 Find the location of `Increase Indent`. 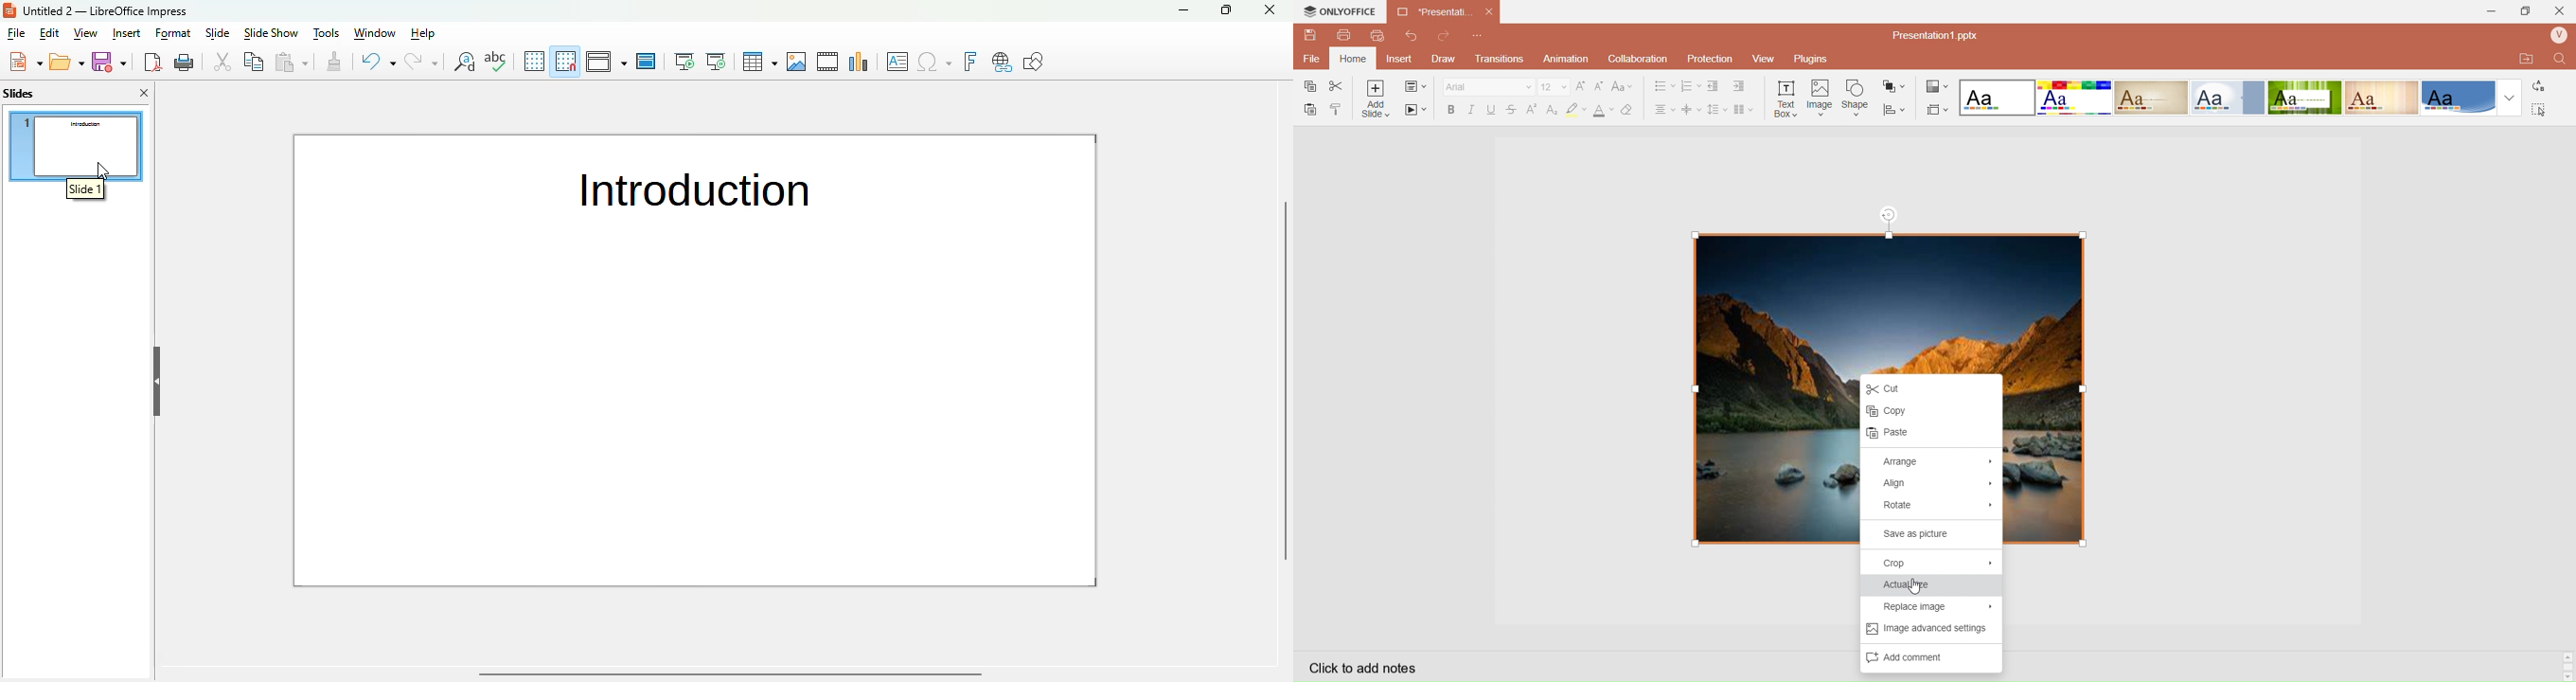

Increase Indent is located at coordinates (1740, 86).